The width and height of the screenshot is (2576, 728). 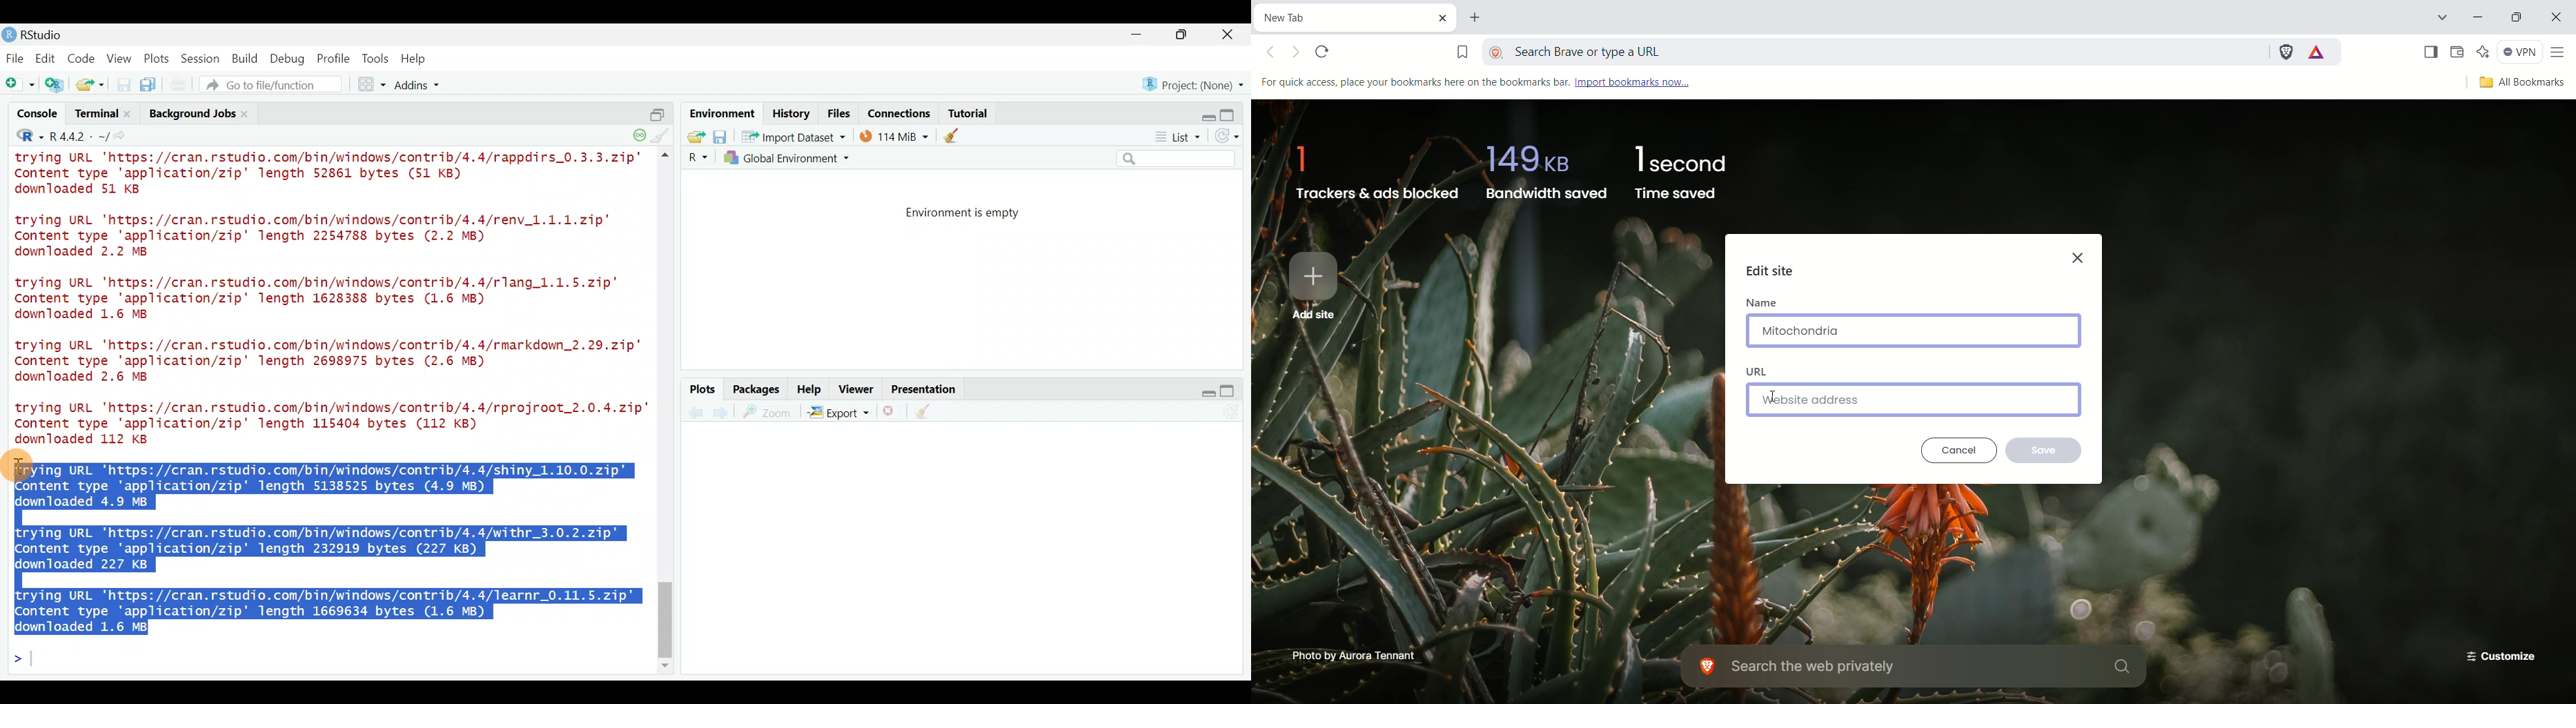 I want to click on trying URL 'https://cran.rstudio.com/bin/windows/contrib/4.4/rlang_1.1.5.zip"
Content type 'application/zip' length 1628388 bytes (1.6 MB)
downloaded 1.6 MB, so click(x=328, y=301).